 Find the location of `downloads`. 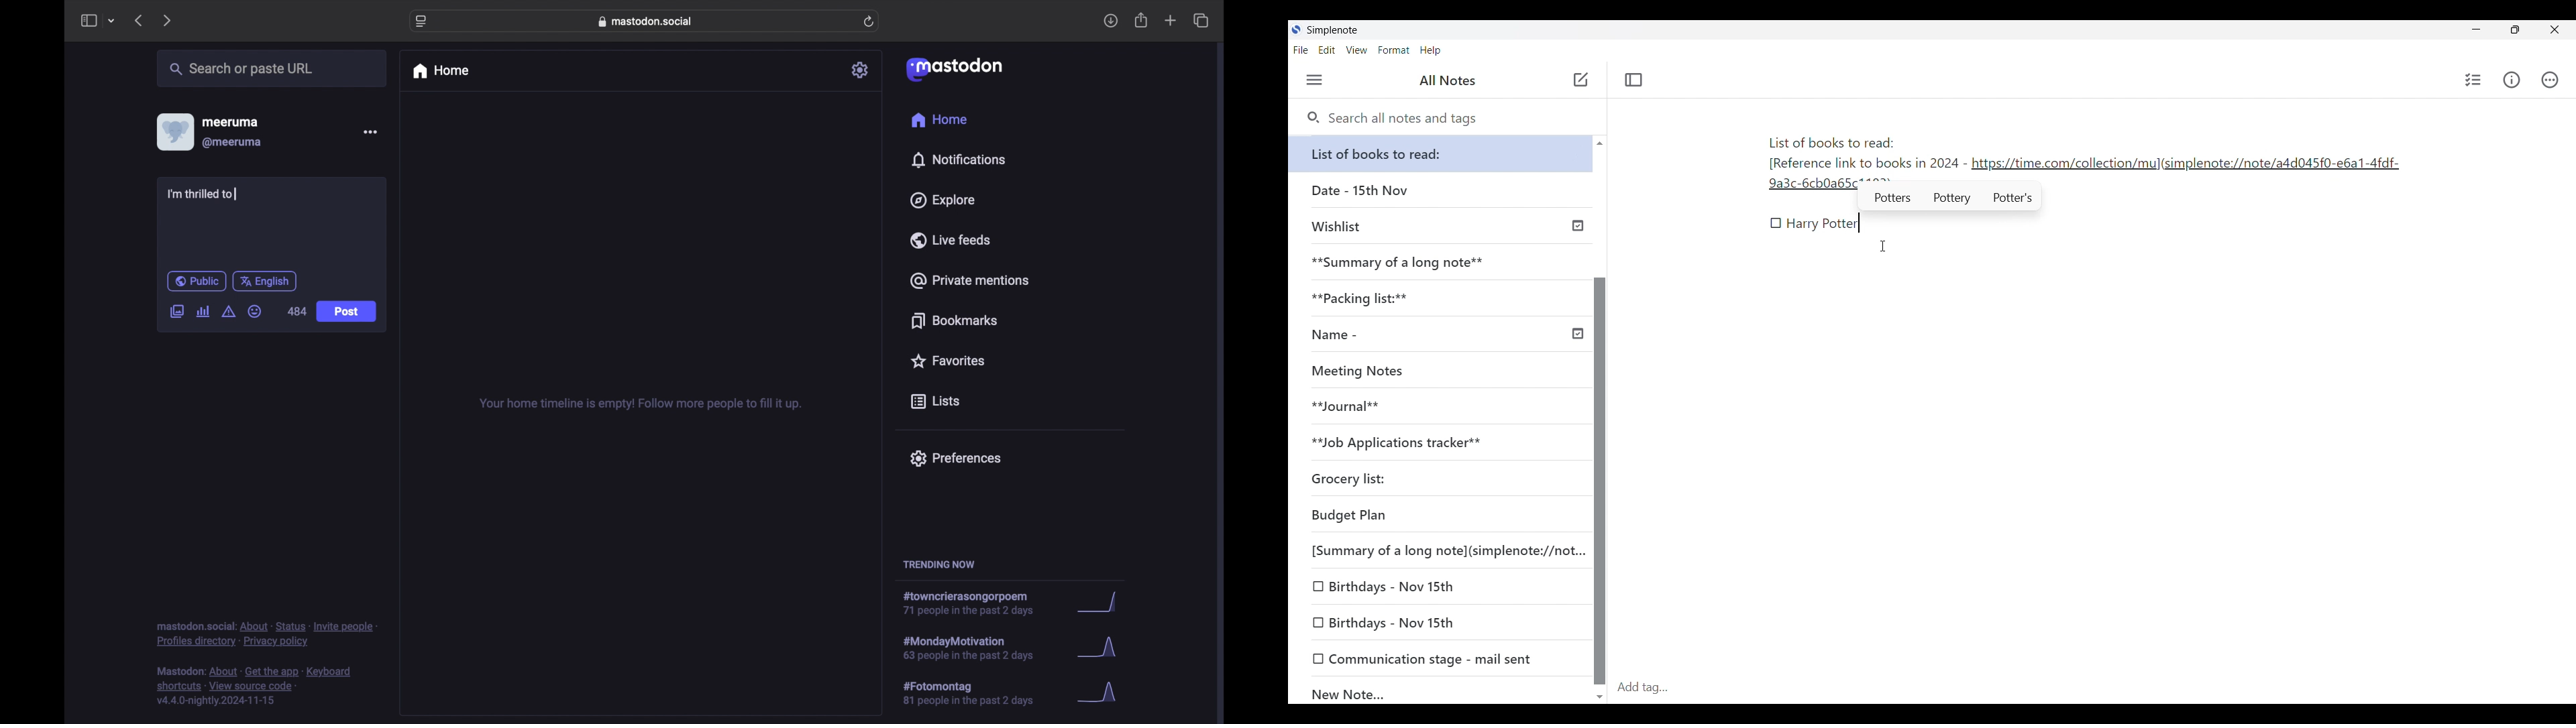

downloads is located at coordinates (1110, 21).